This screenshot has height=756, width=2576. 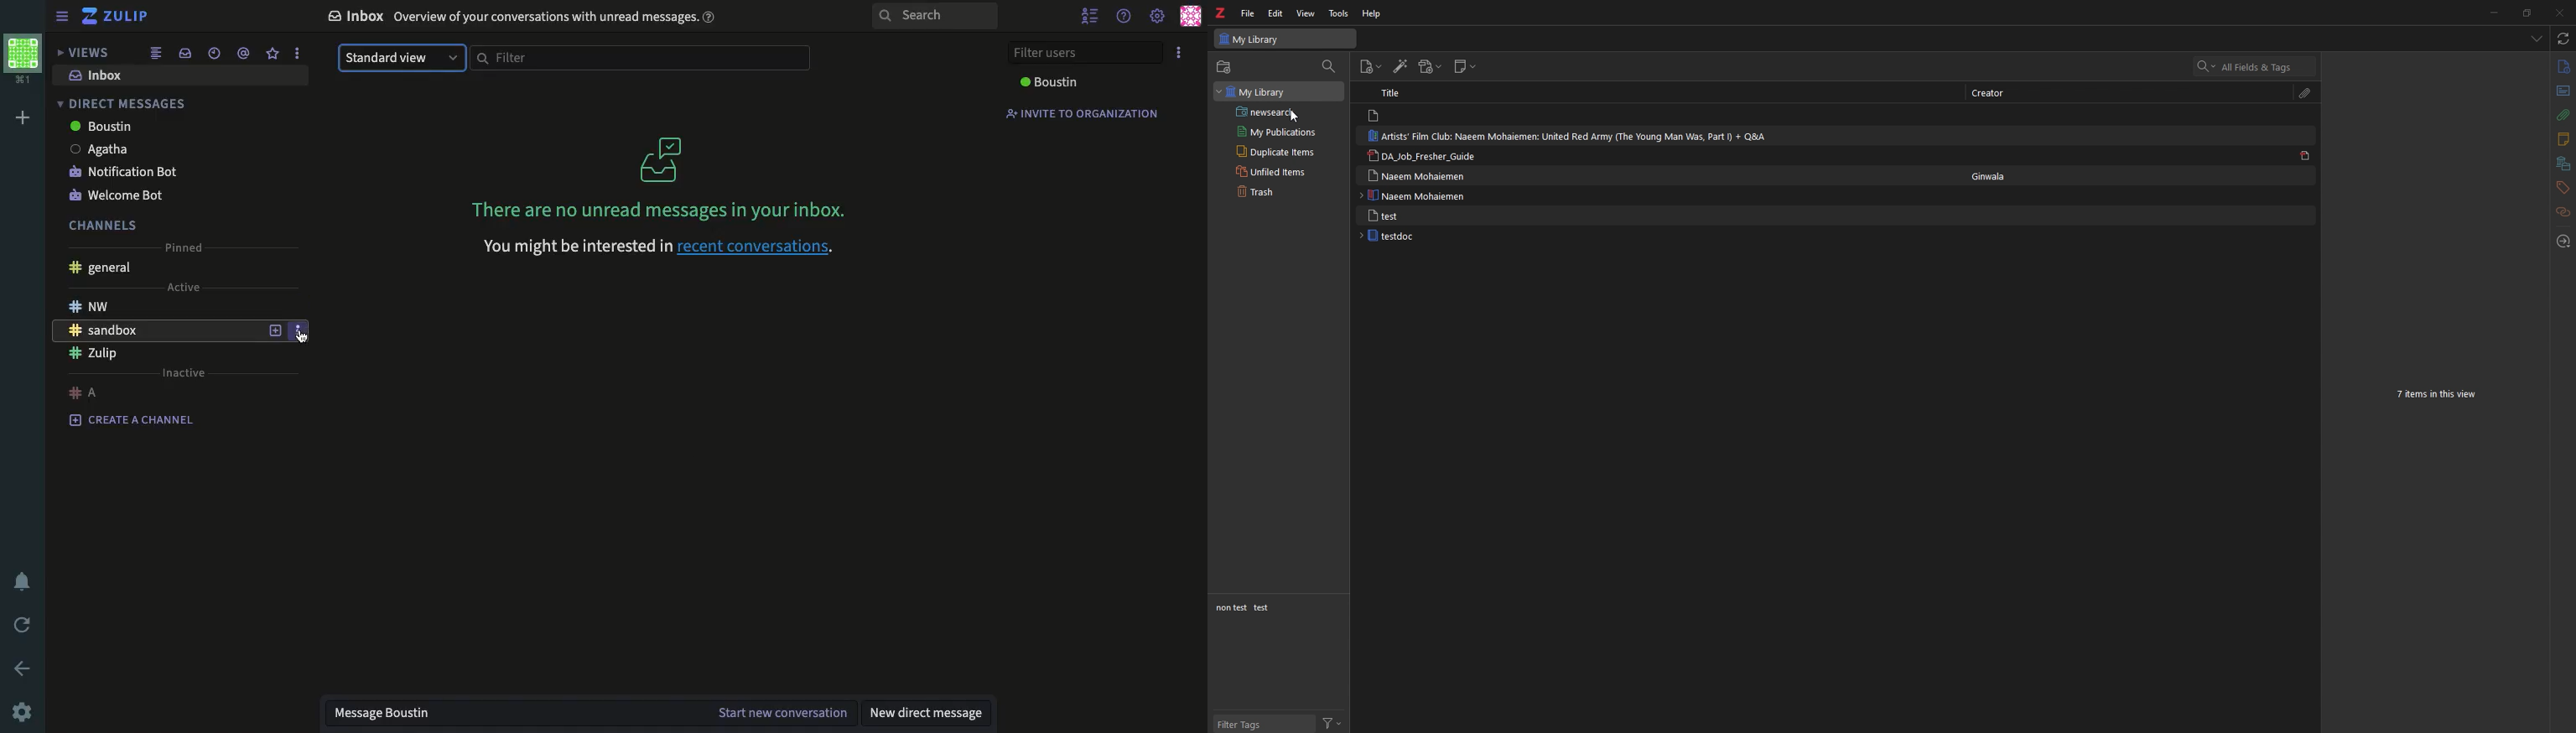 What do you see at coordinates (1092, 15) in the screenshot?
I see `hide user list` at bounding box center [1092, 15].